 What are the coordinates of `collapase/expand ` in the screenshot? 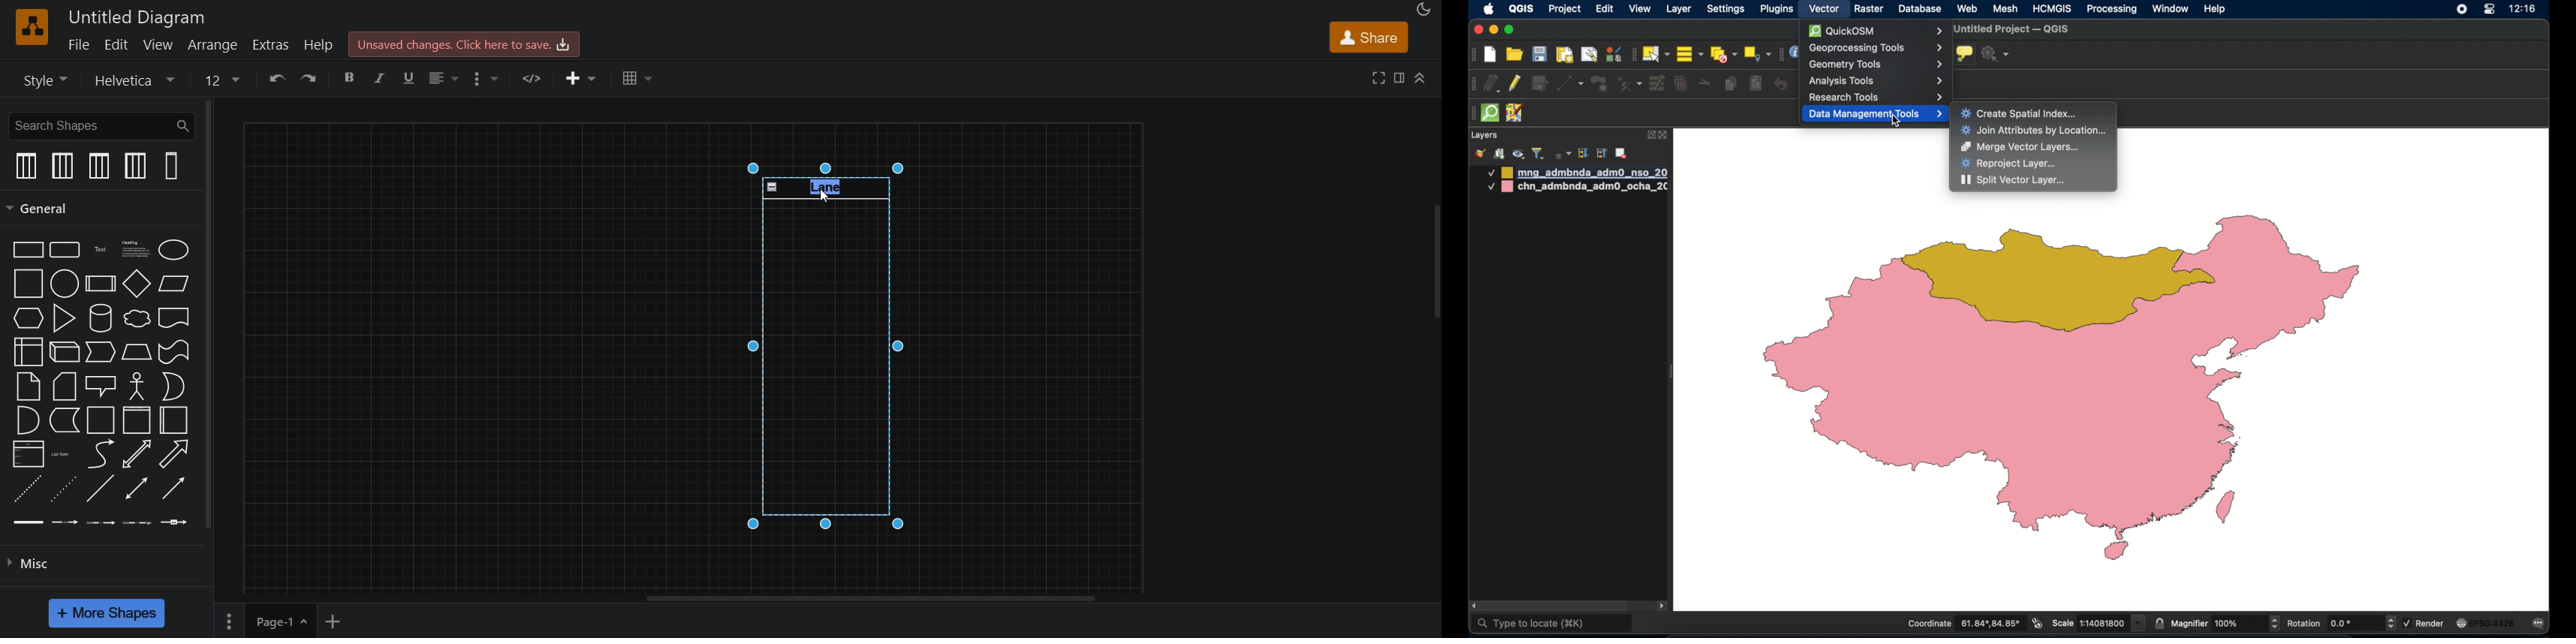 It's located at (1422, 74).